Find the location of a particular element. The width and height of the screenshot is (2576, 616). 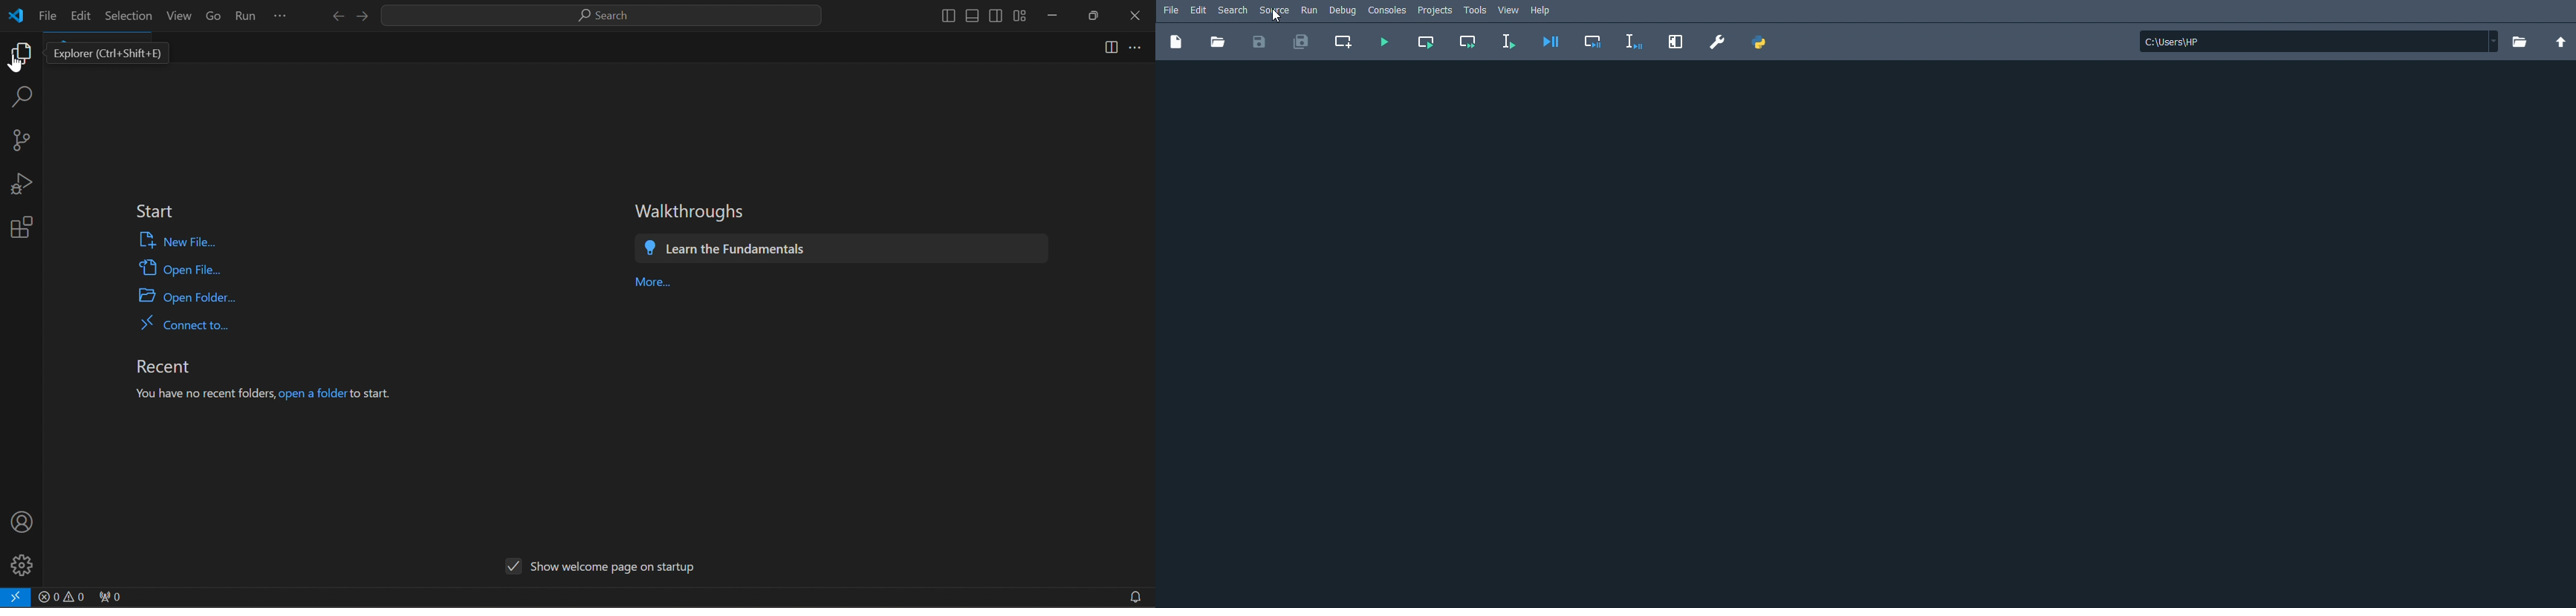

Source is located at coordinates (1279, 10).